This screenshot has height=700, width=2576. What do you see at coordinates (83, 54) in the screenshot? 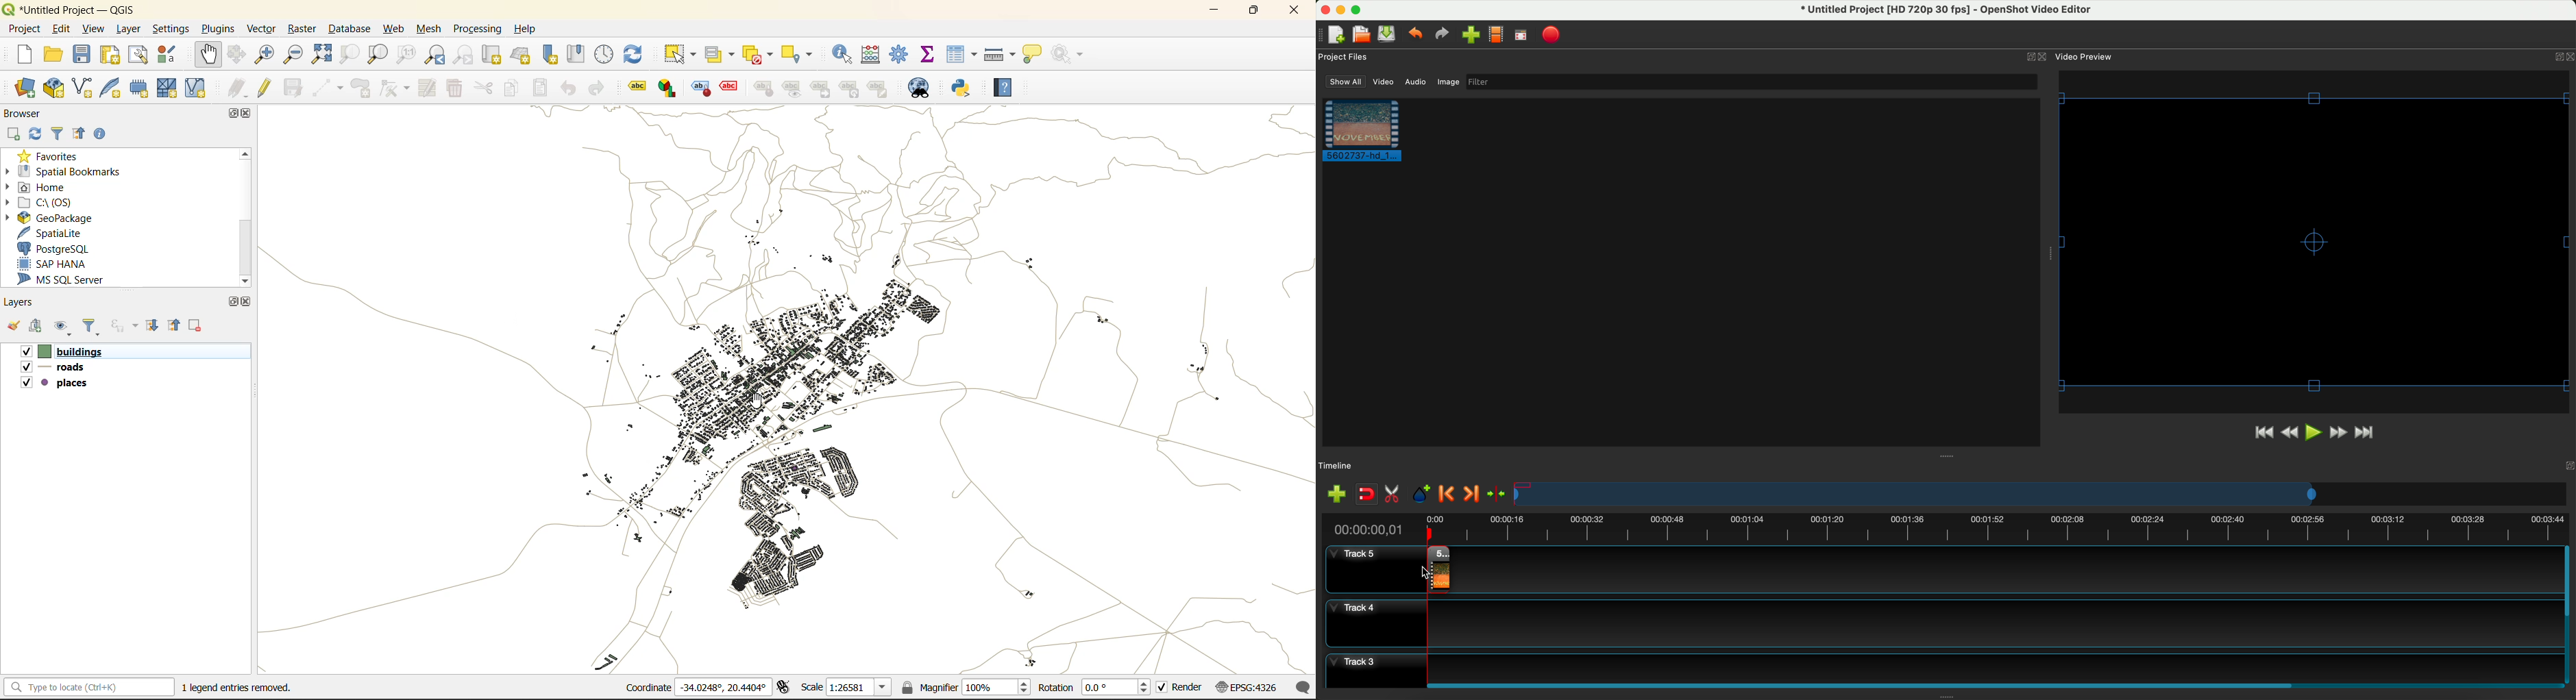
I see `save` at bounding box center [83, 54].